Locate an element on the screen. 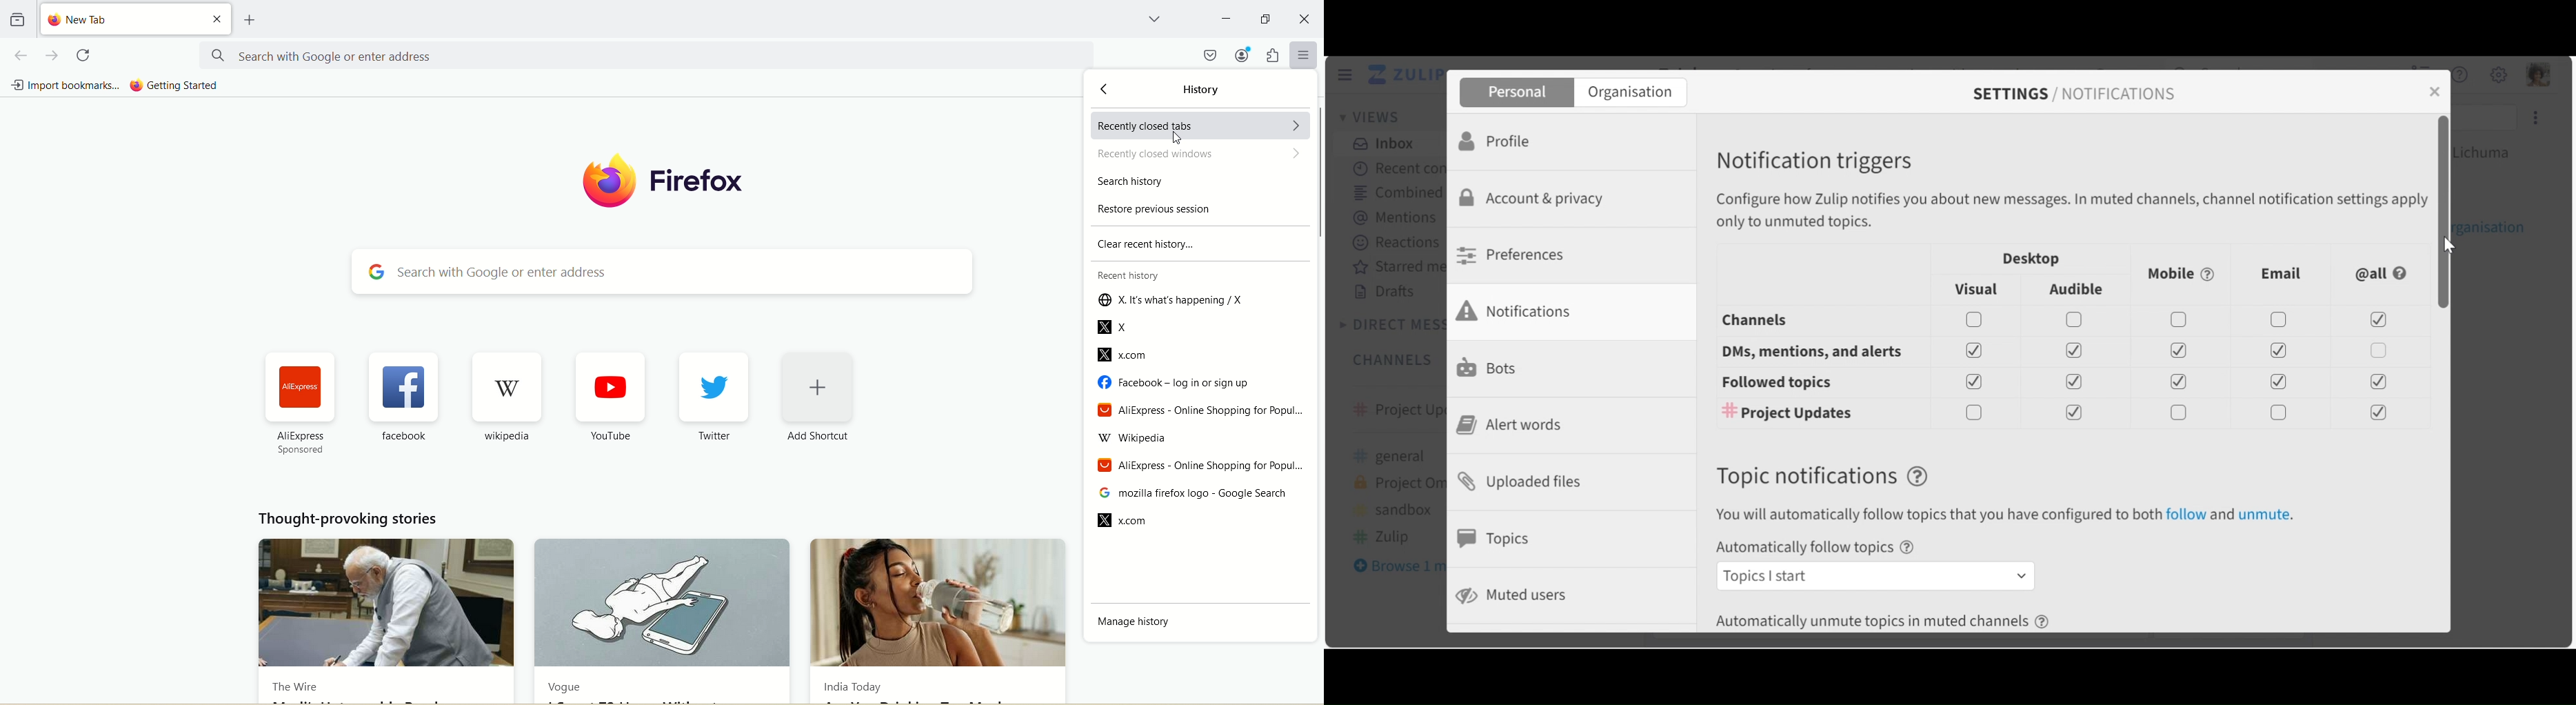 This screenshot has height=728, width=2576. @all is located at coordinates (2382, 272).